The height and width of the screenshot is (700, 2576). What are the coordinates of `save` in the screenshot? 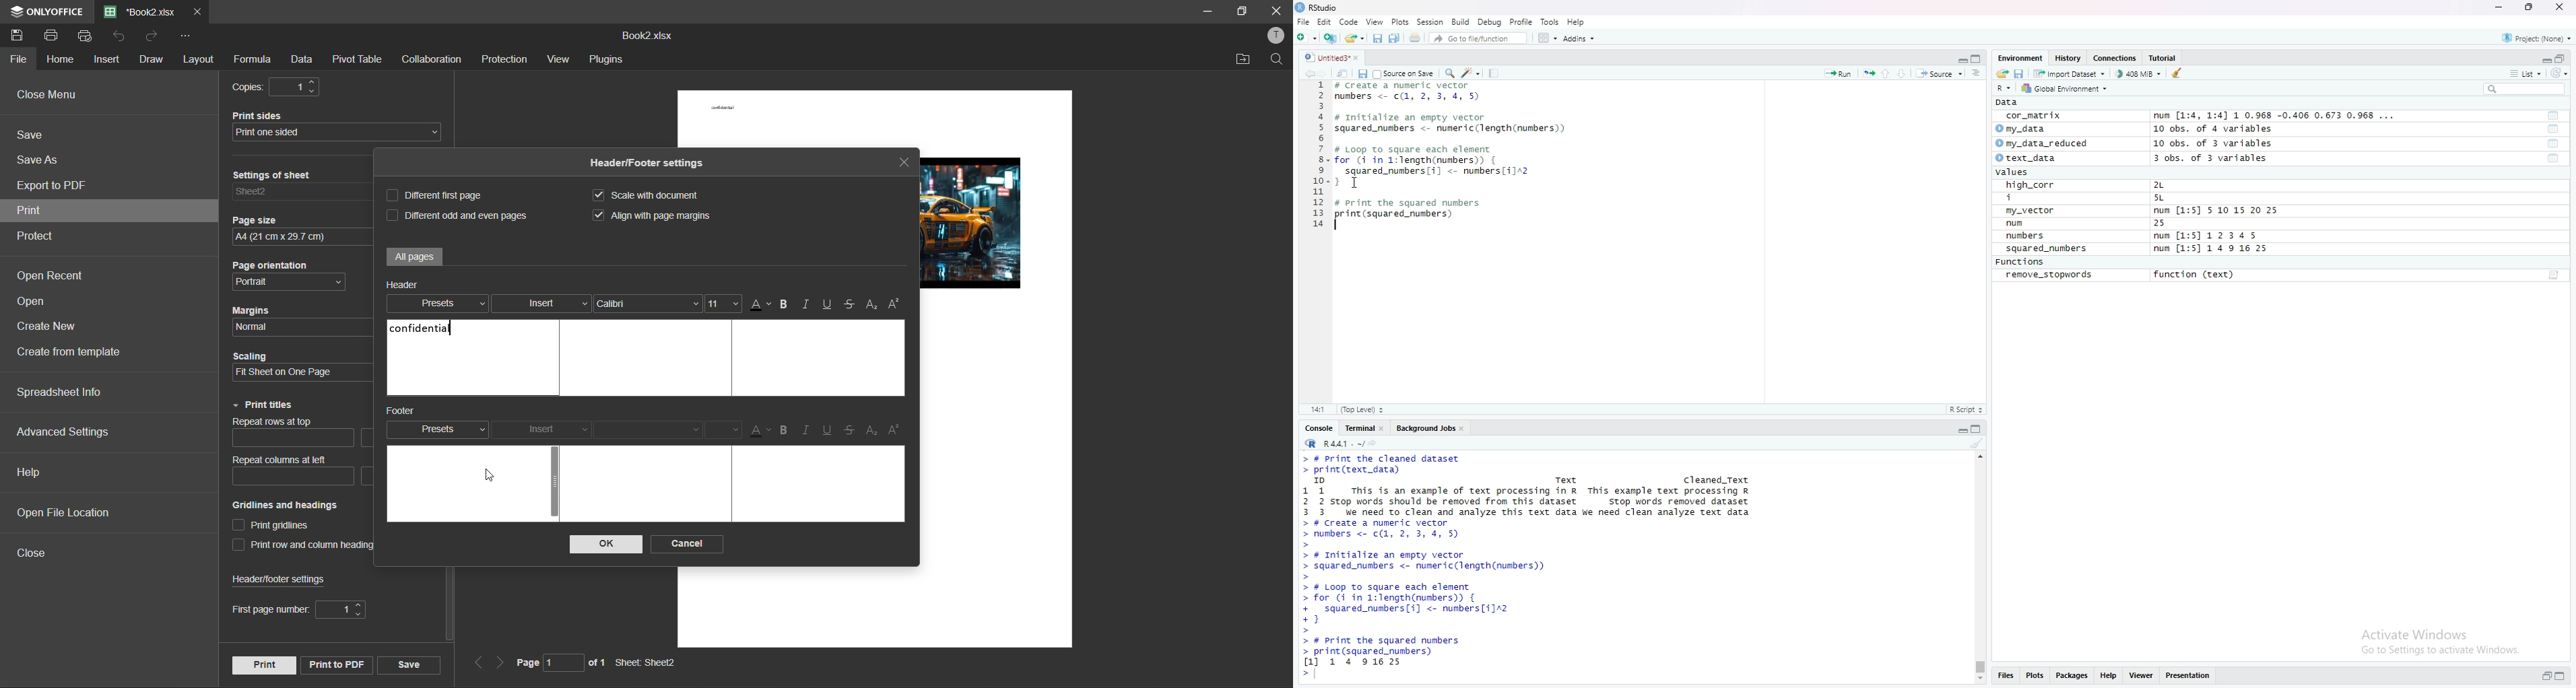 It's located at (1362, 73).